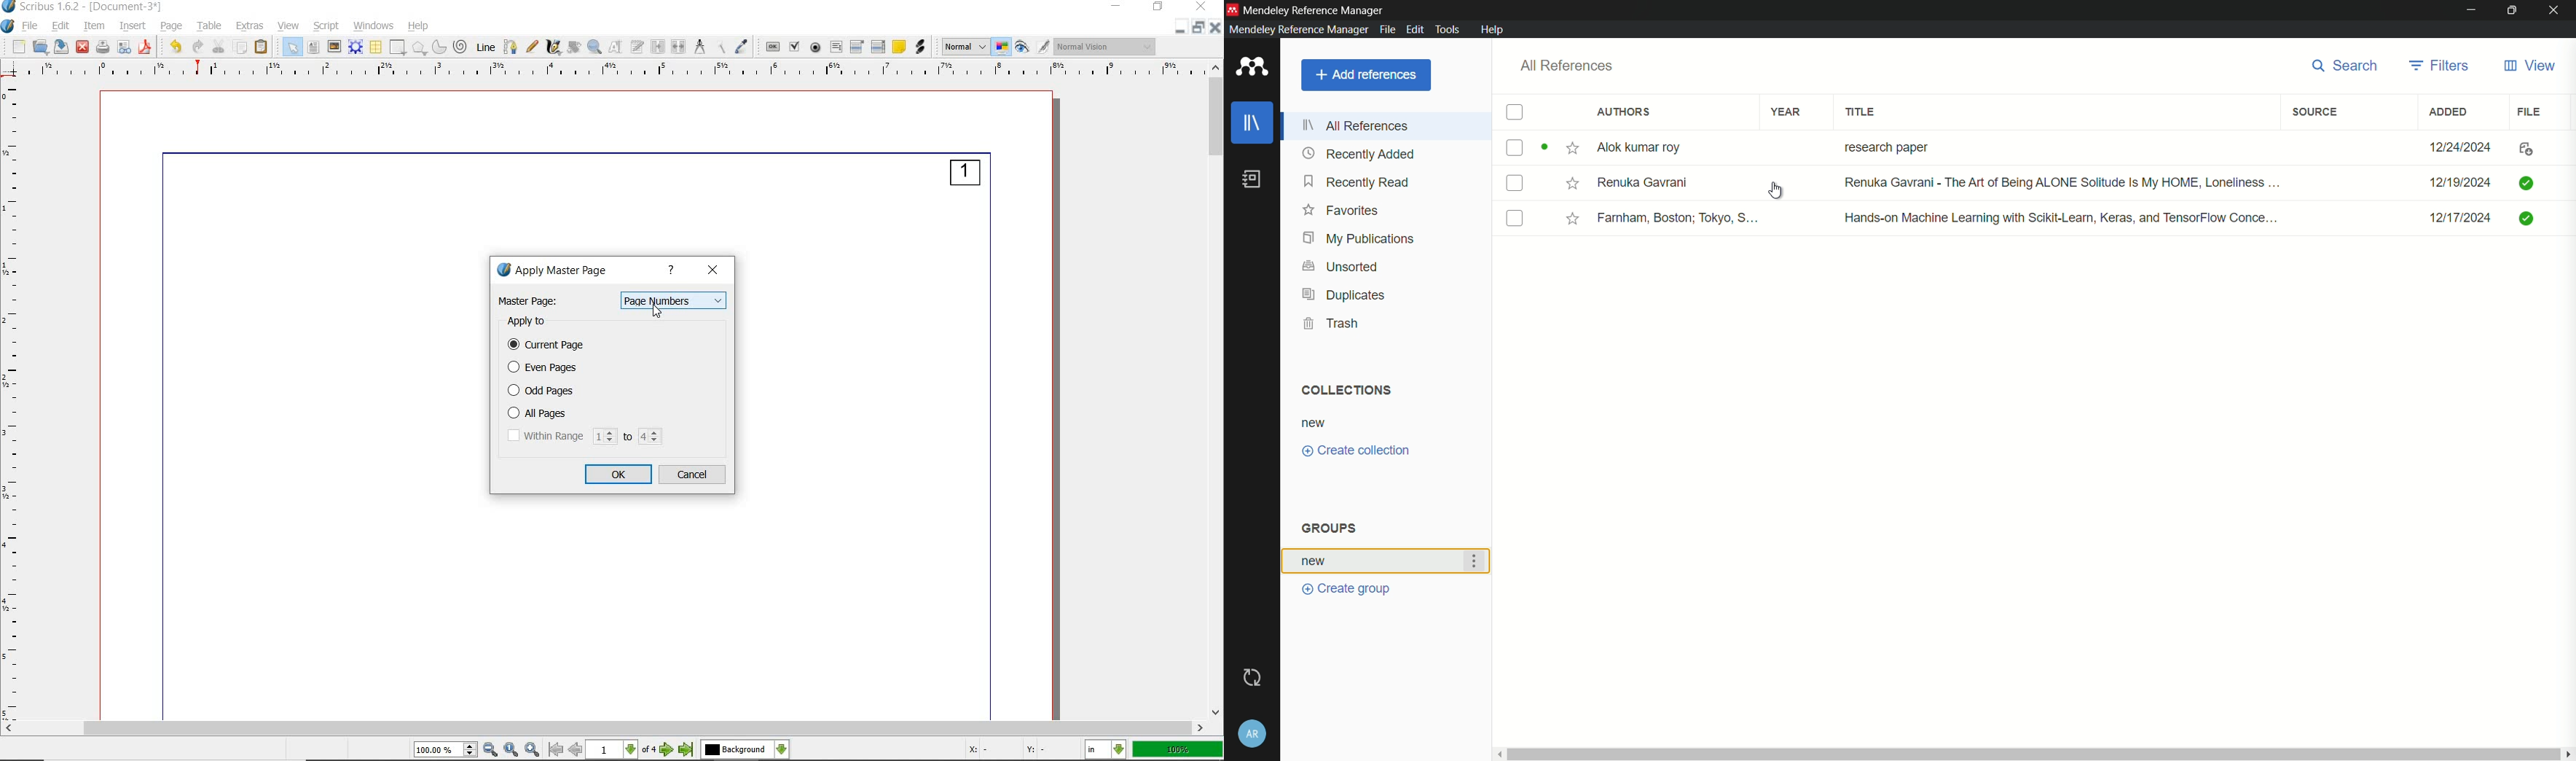  I want to click on apply to, so click(530, 321).